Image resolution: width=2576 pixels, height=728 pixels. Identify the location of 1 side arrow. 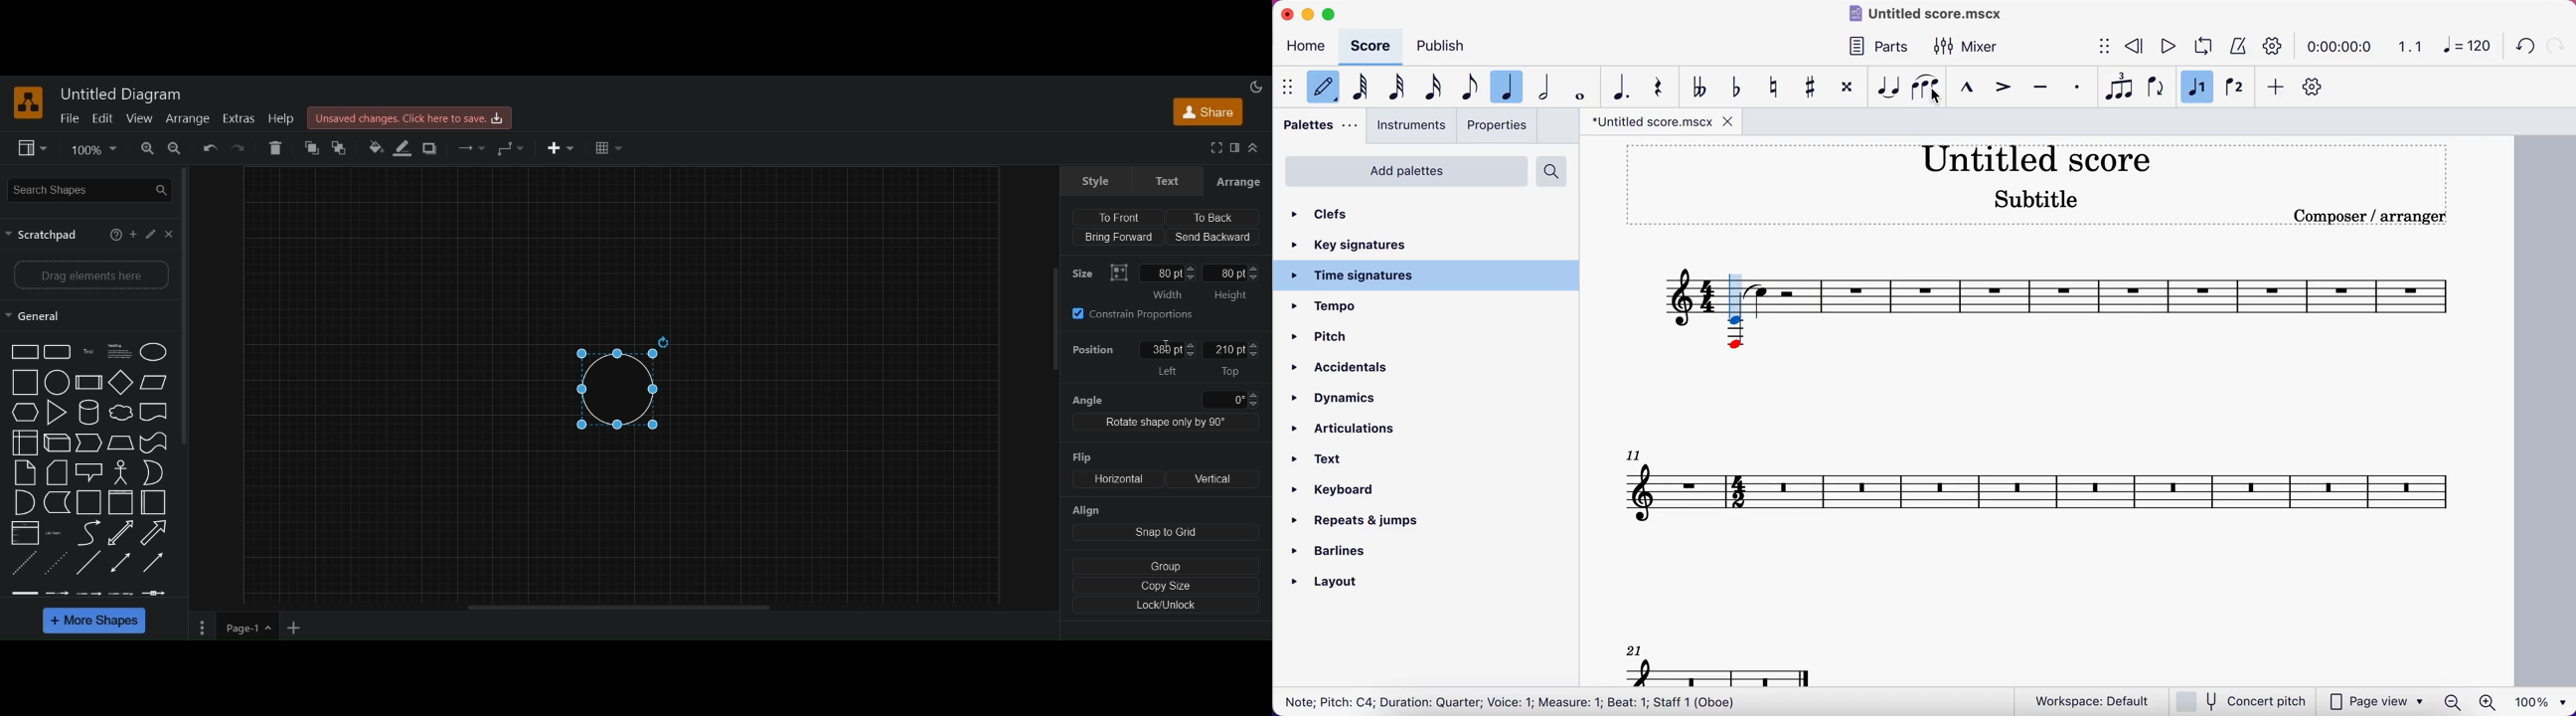
(153, 561).